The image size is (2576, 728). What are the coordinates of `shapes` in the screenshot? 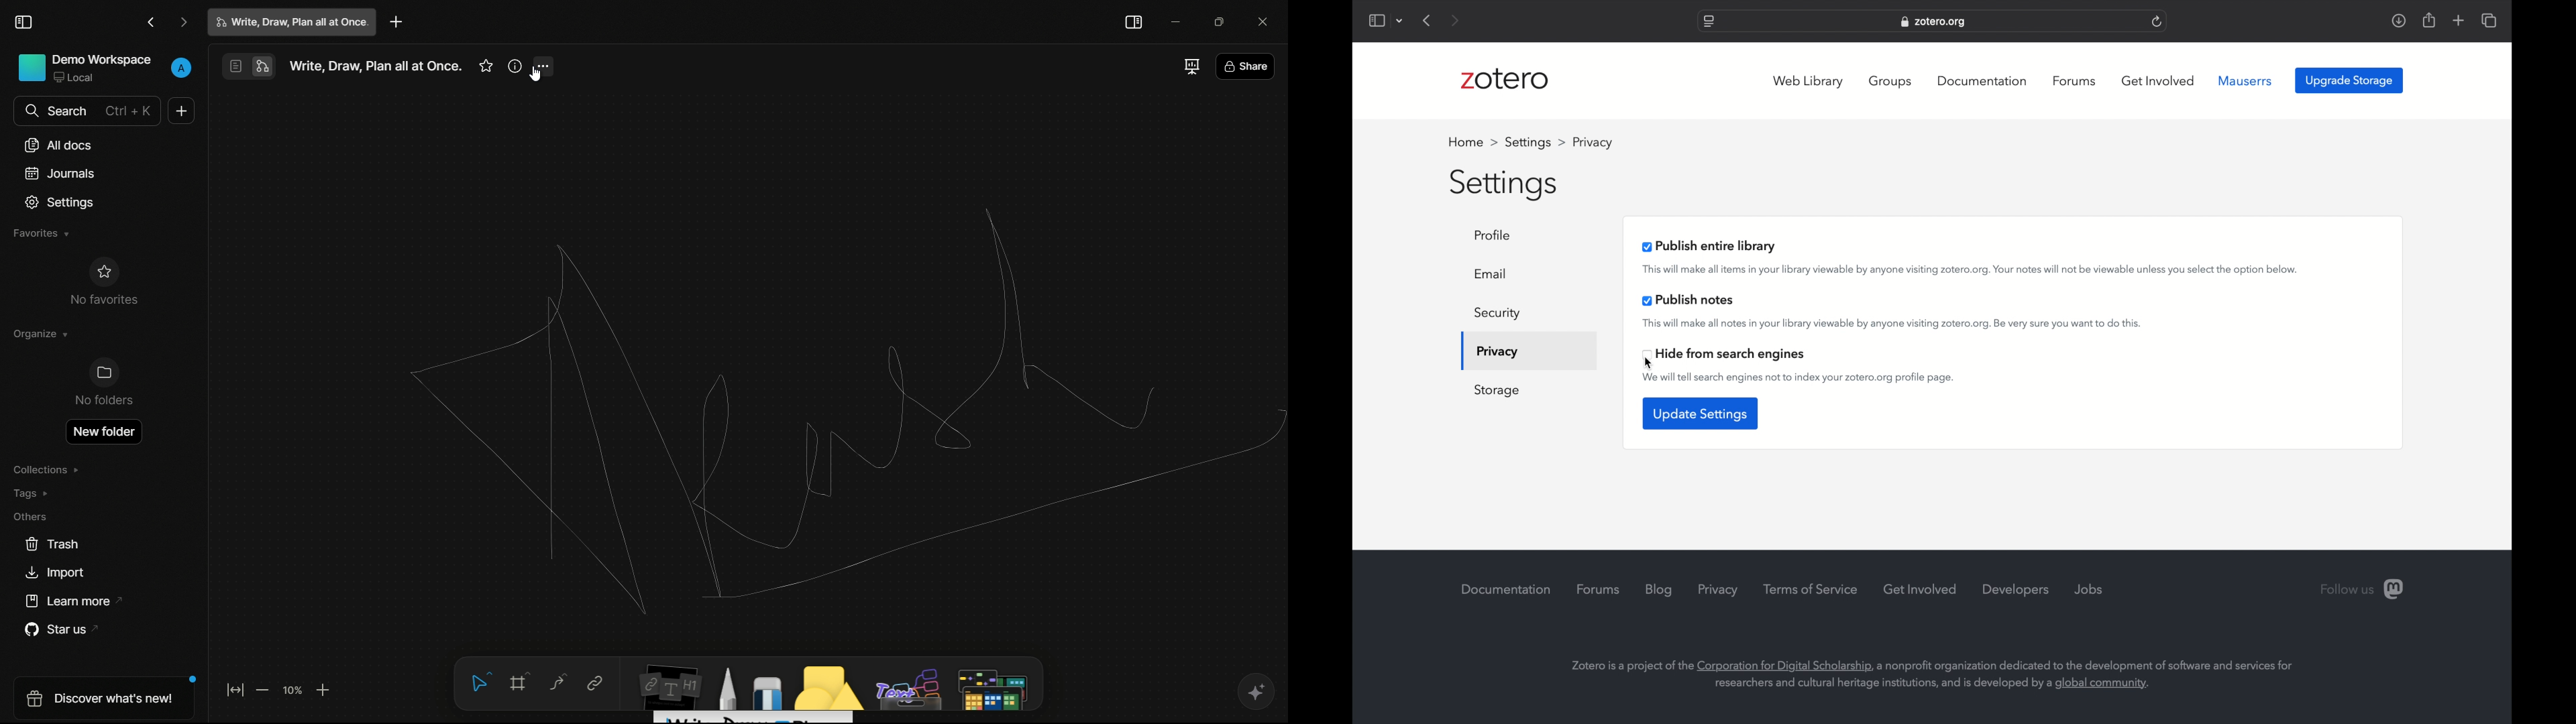 It's located at (830, 686).